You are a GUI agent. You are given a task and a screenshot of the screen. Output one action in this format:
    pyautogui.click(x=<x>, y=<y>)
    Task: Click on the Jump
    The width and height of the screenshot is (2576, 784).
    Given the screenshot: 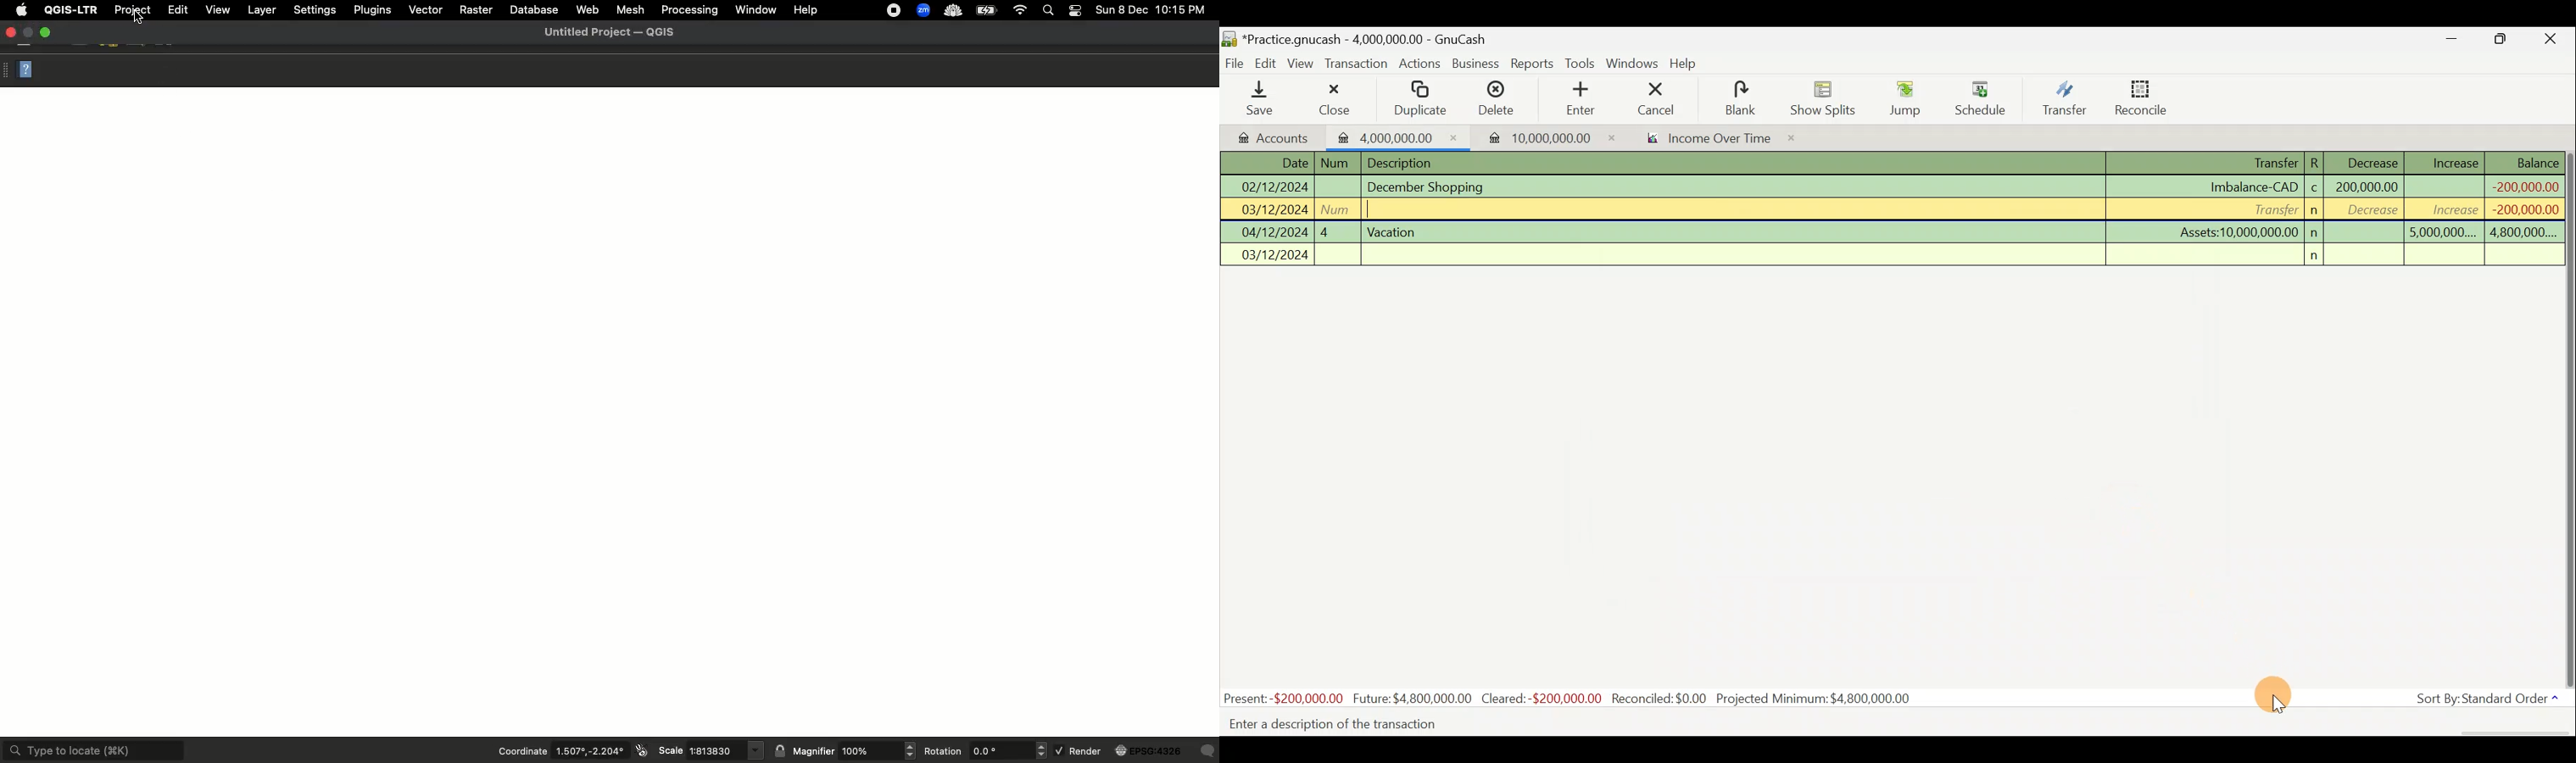 What is the action you would take?
    pyautogui.click(x=1899, y=99)
    